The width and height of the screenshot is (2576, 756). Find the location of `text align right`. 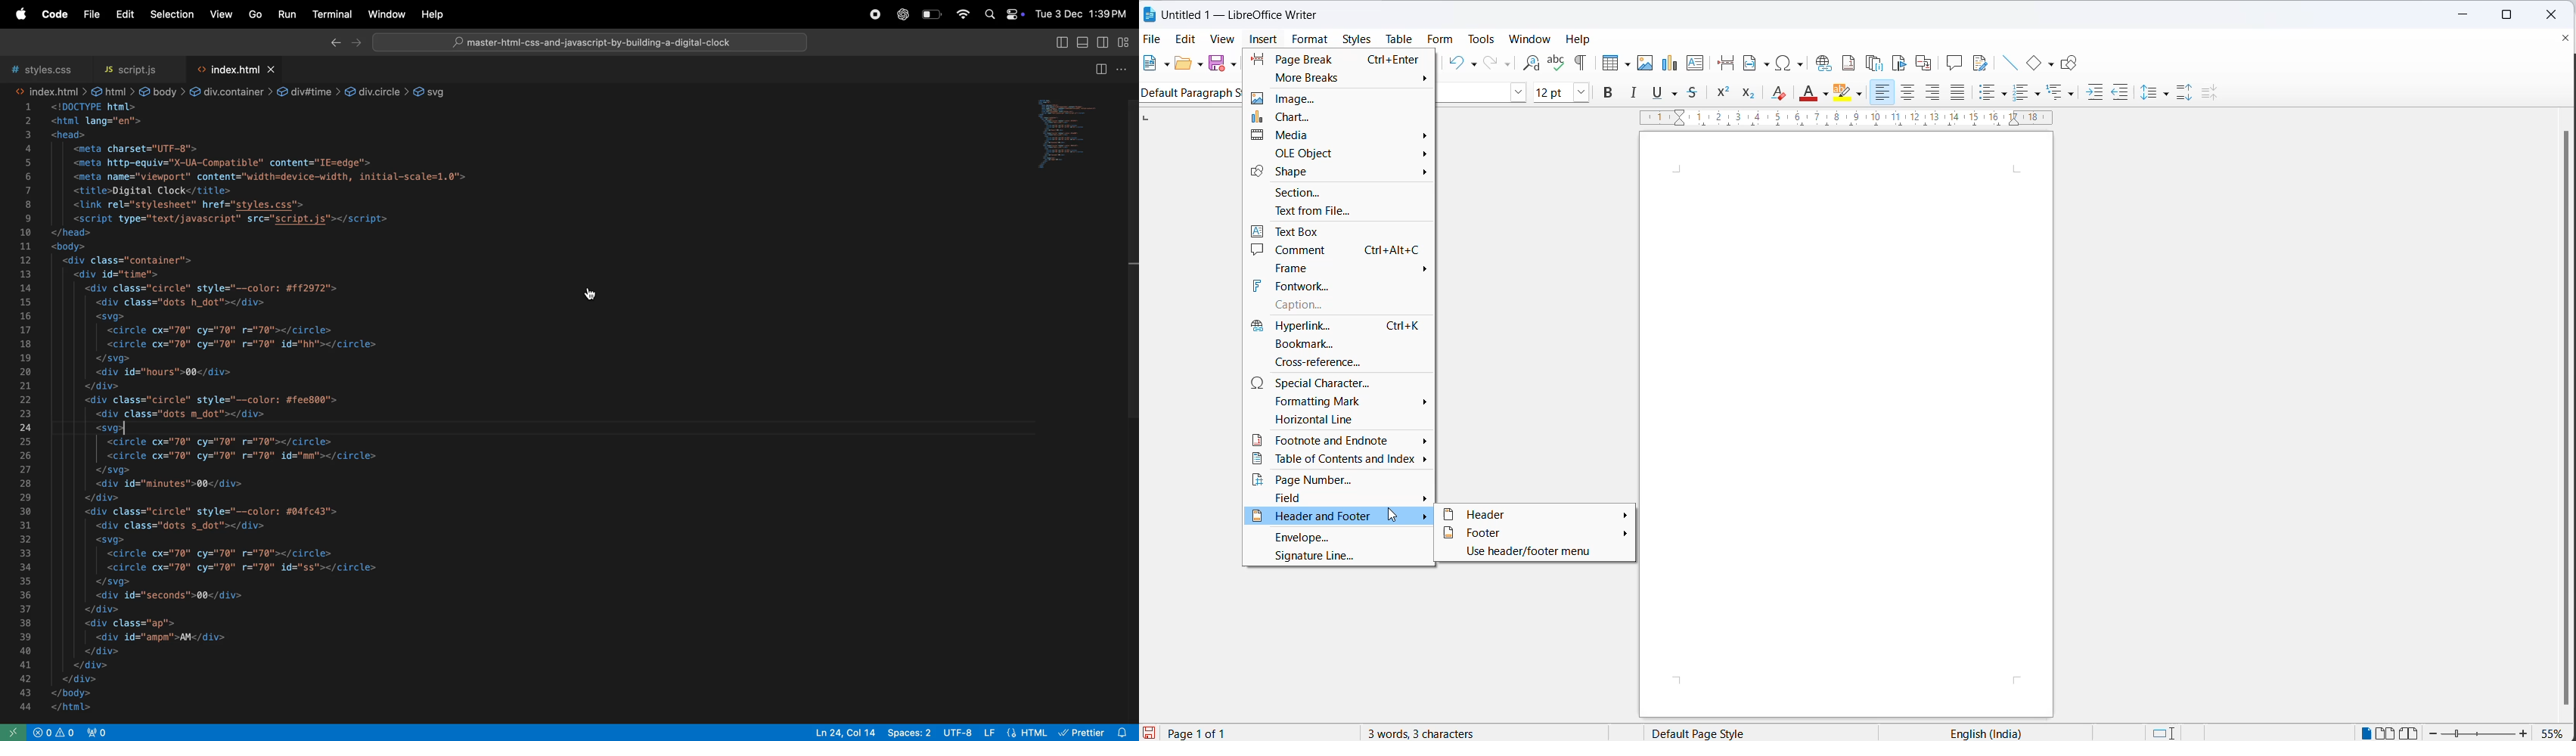

text align right is located at coordinates (1933, 93).